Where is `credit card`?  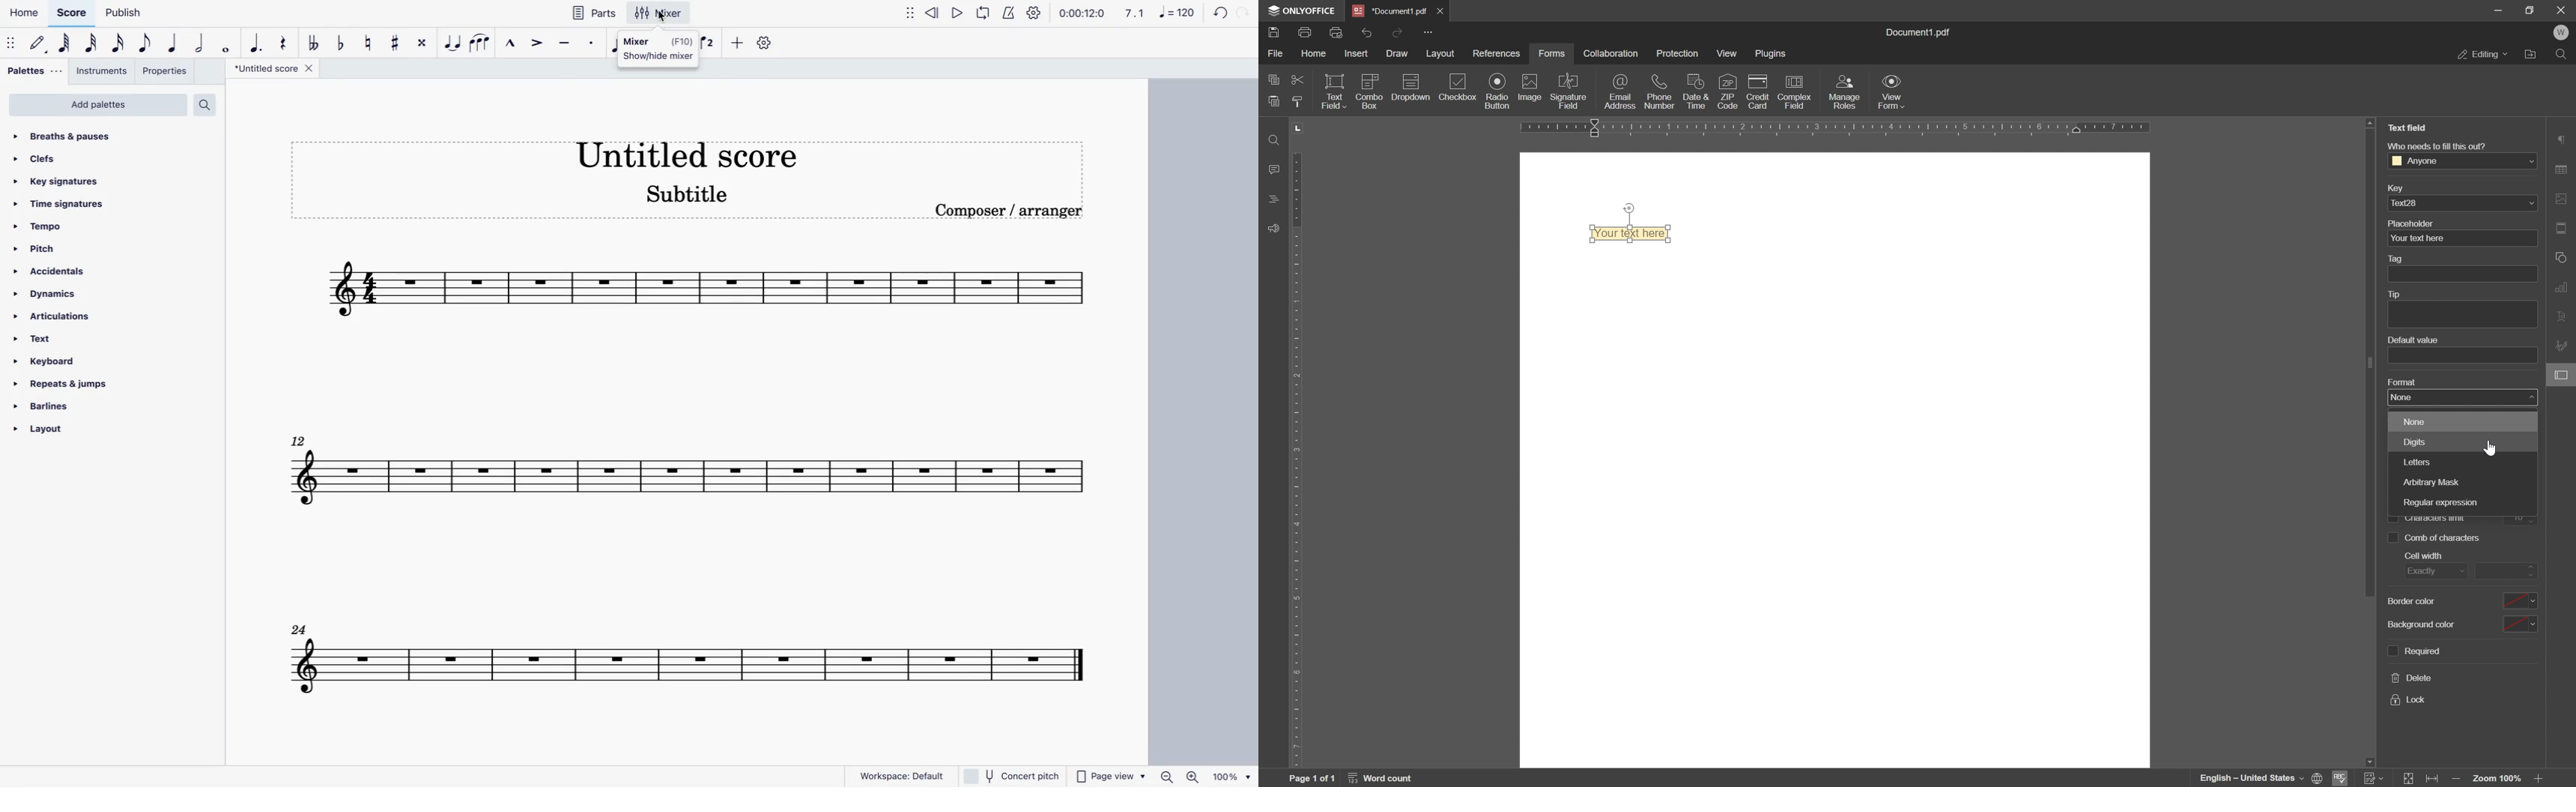 credit card is located at coordinates (1758, 92).